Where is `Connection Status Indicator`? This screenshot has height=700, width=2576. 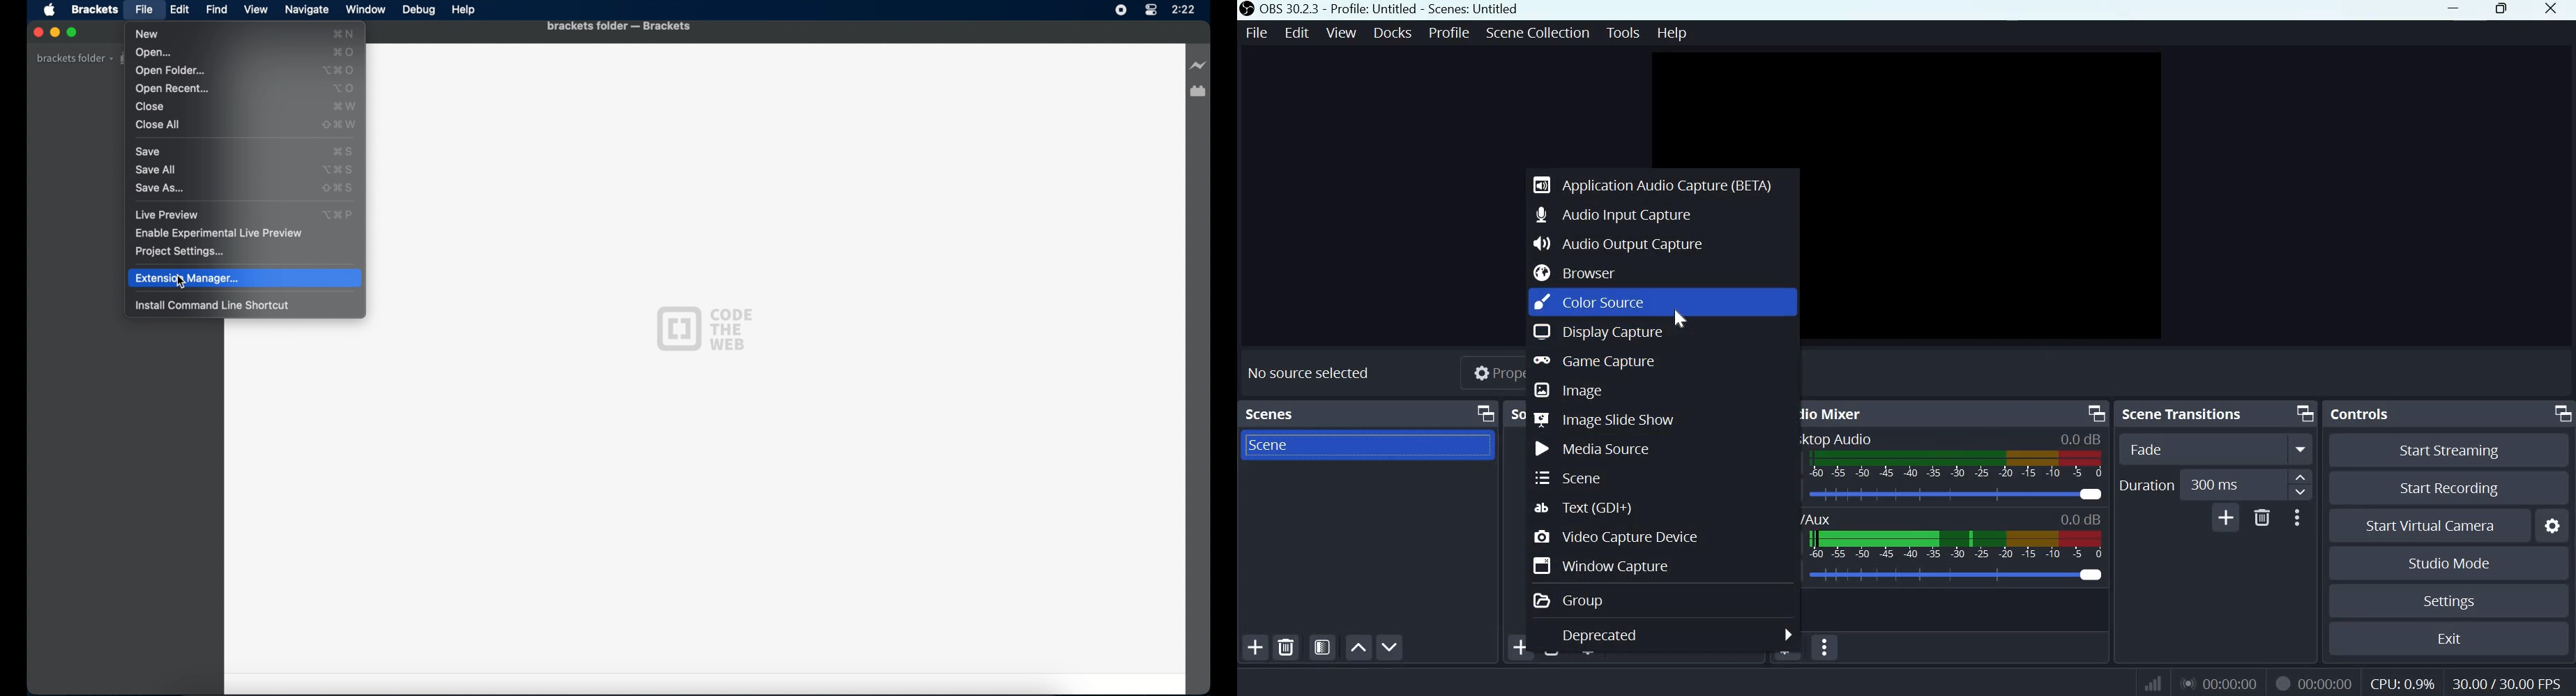
Connection Status Indicator is located at coordinates (2151, 683).